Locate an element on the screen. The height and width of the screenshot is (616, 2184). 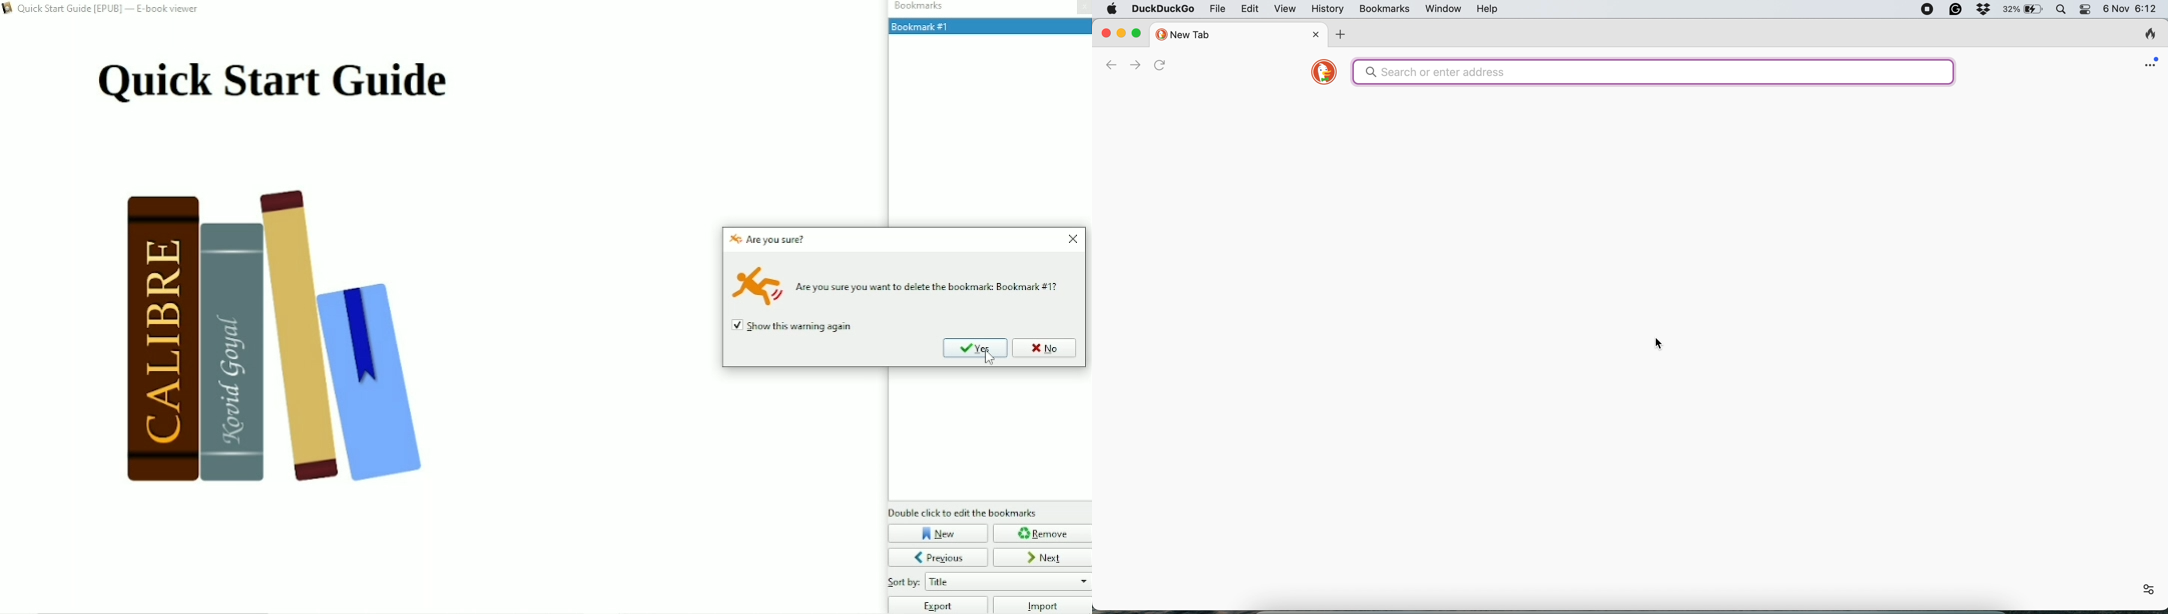
logo is located at coordinates (758, 283).